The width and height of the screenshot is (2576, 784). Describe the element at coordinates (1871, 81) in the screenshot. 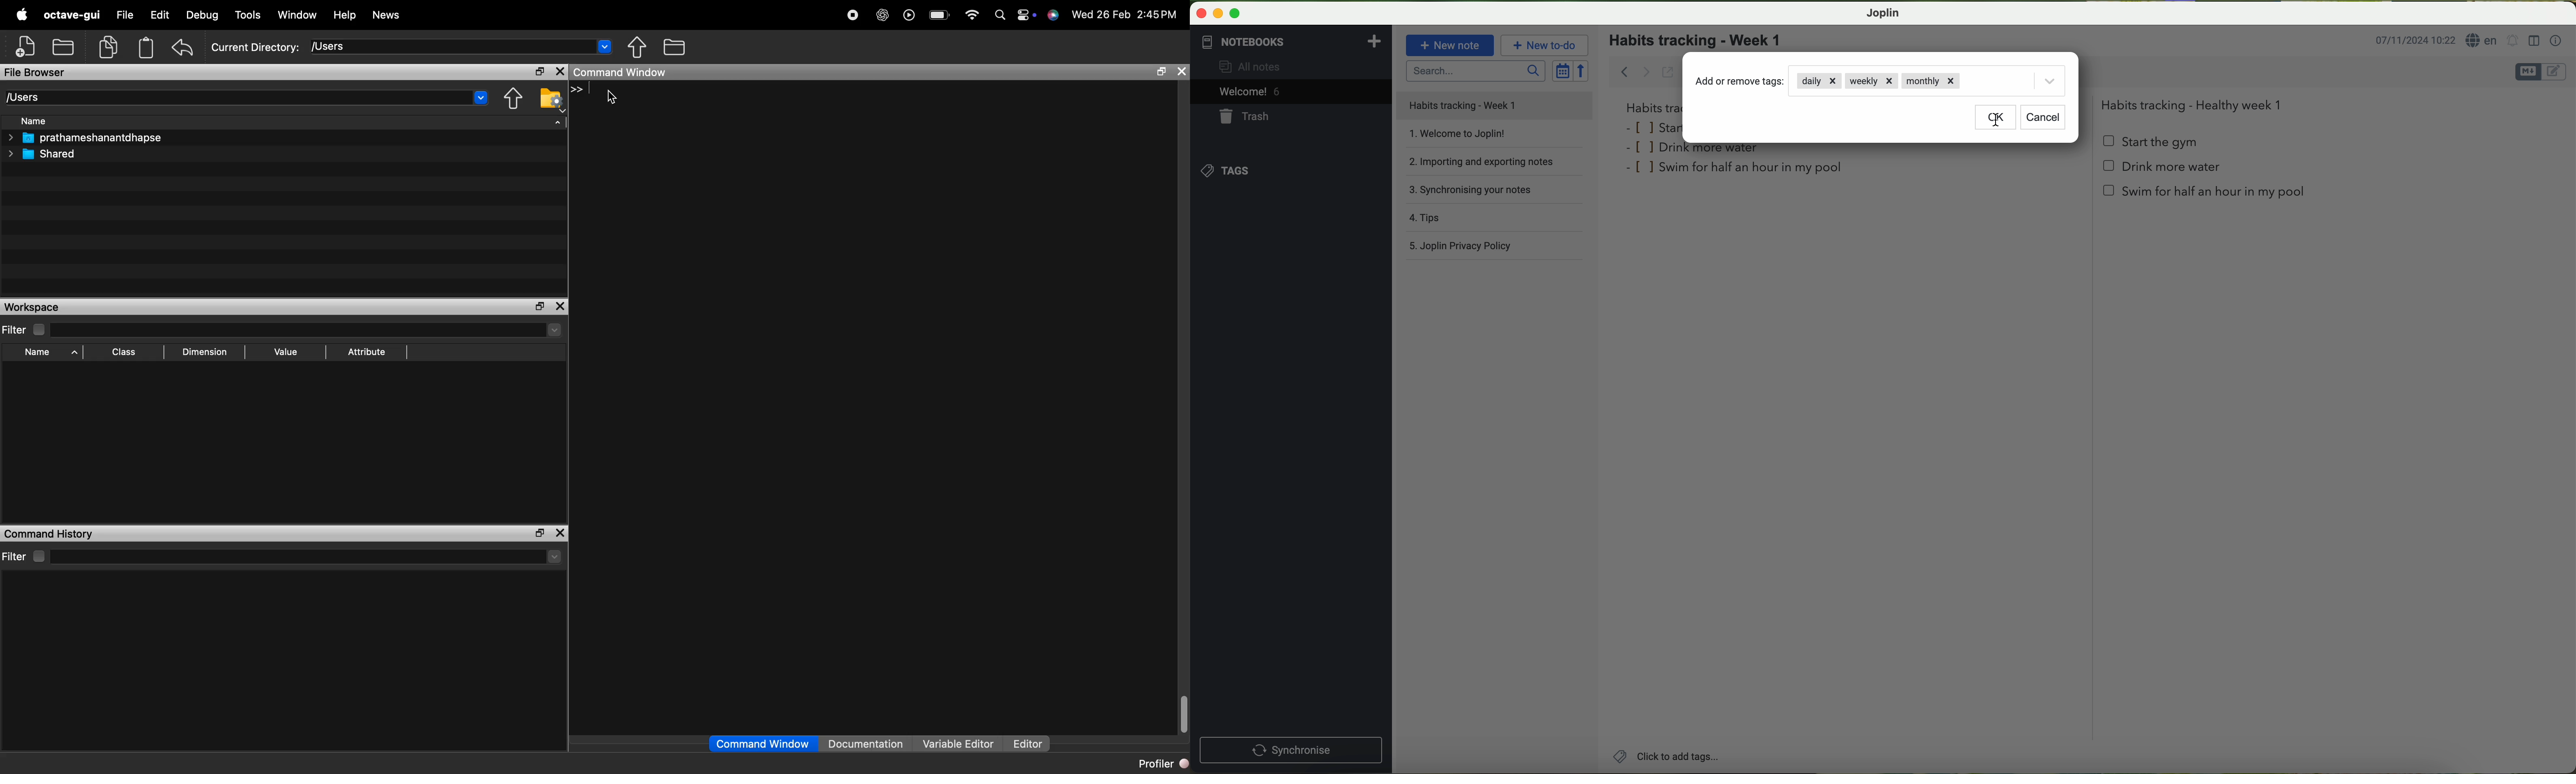

I see `weekly` at that location.